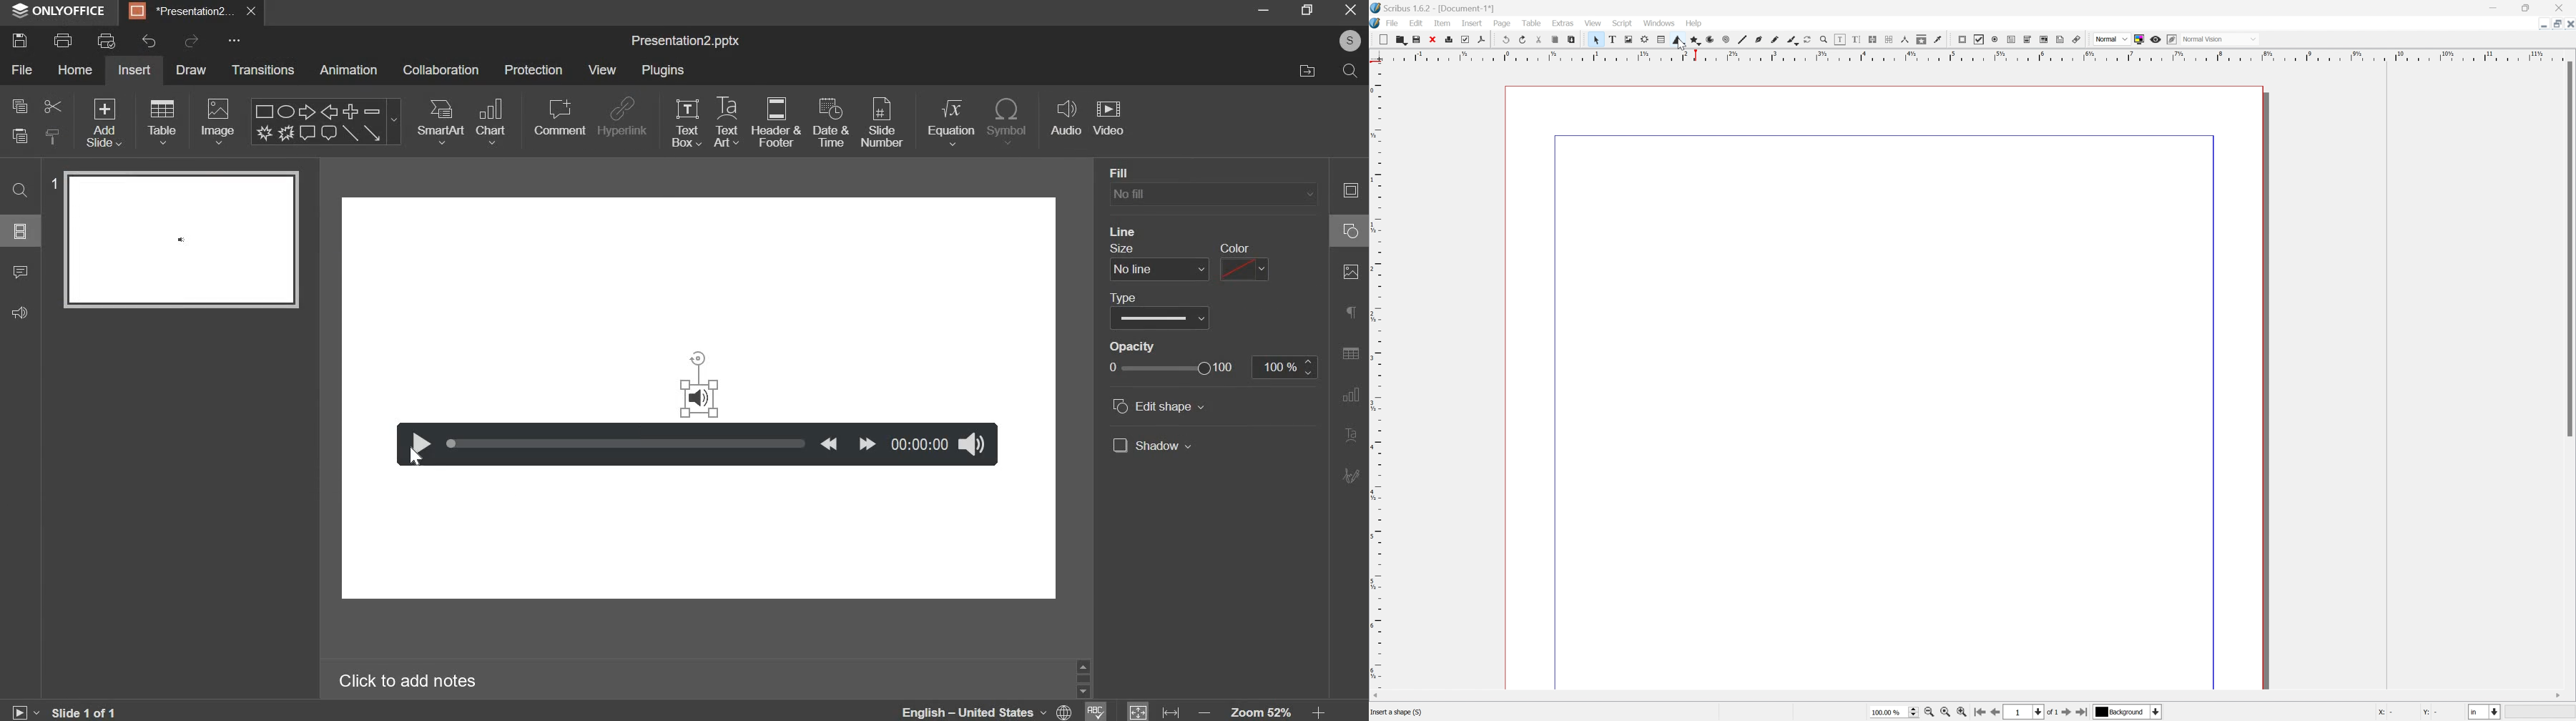  Describe the element at coordinates (1595, 23) in the screenshot. I see `View` at that location.